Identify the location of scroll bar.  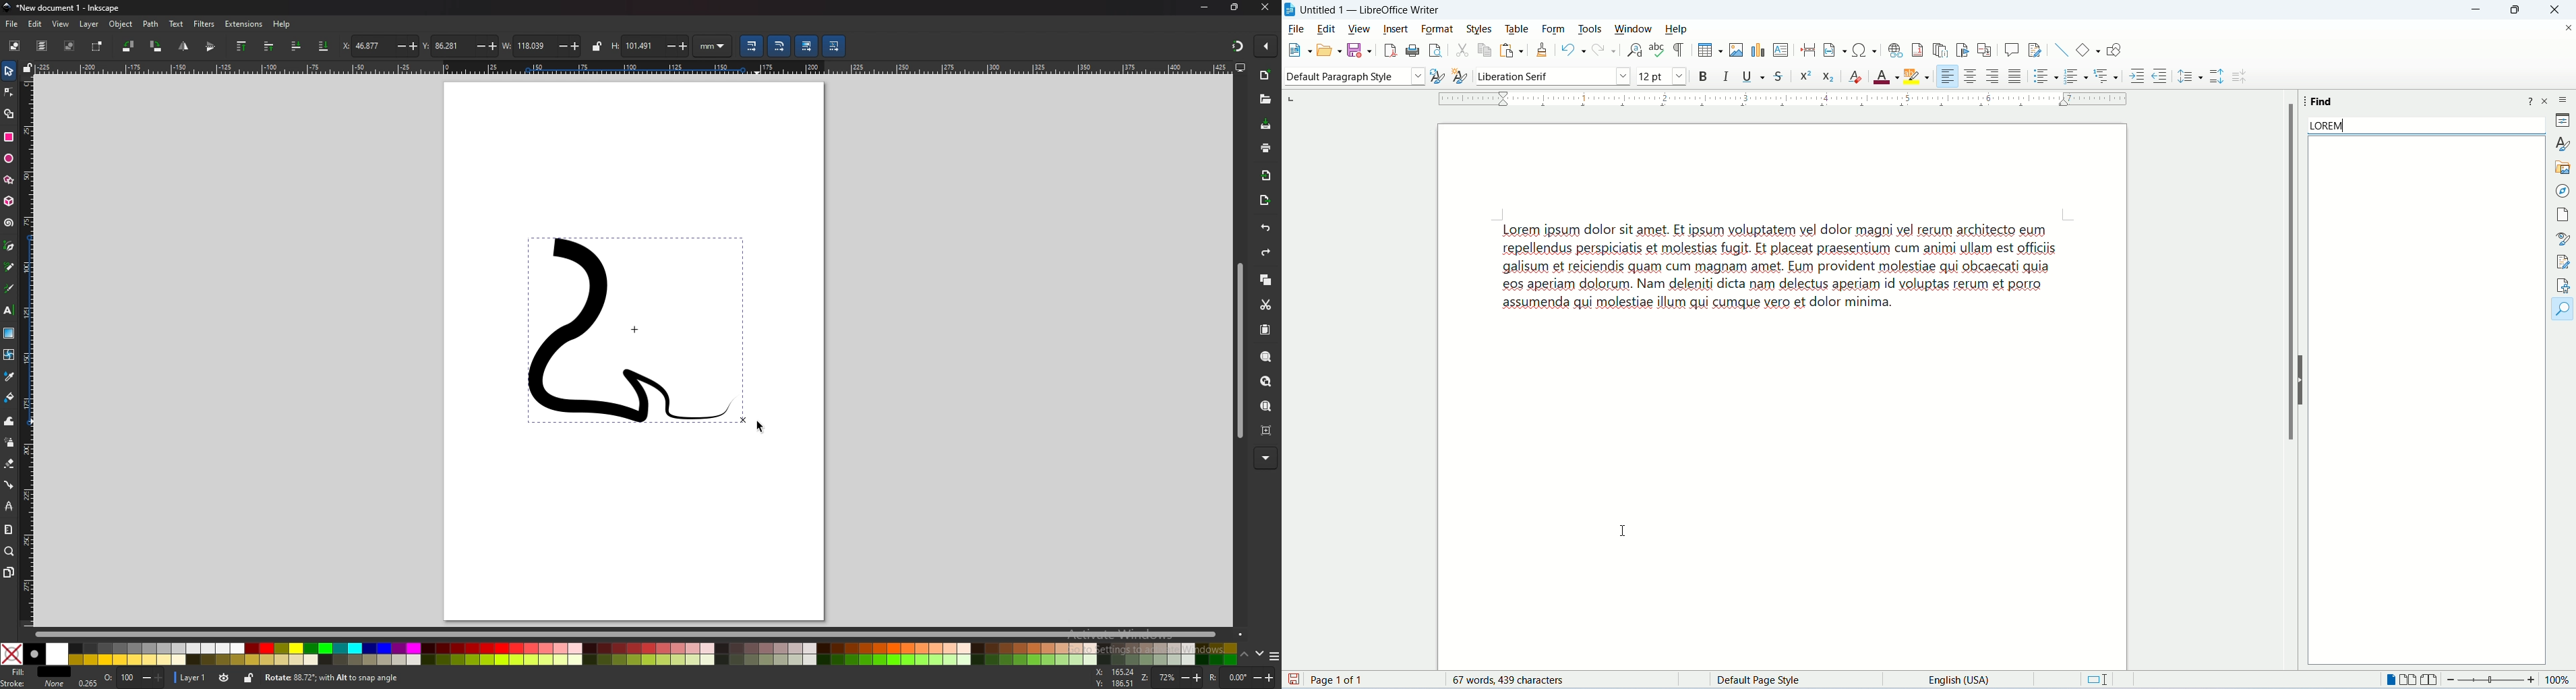
(1240, 351).